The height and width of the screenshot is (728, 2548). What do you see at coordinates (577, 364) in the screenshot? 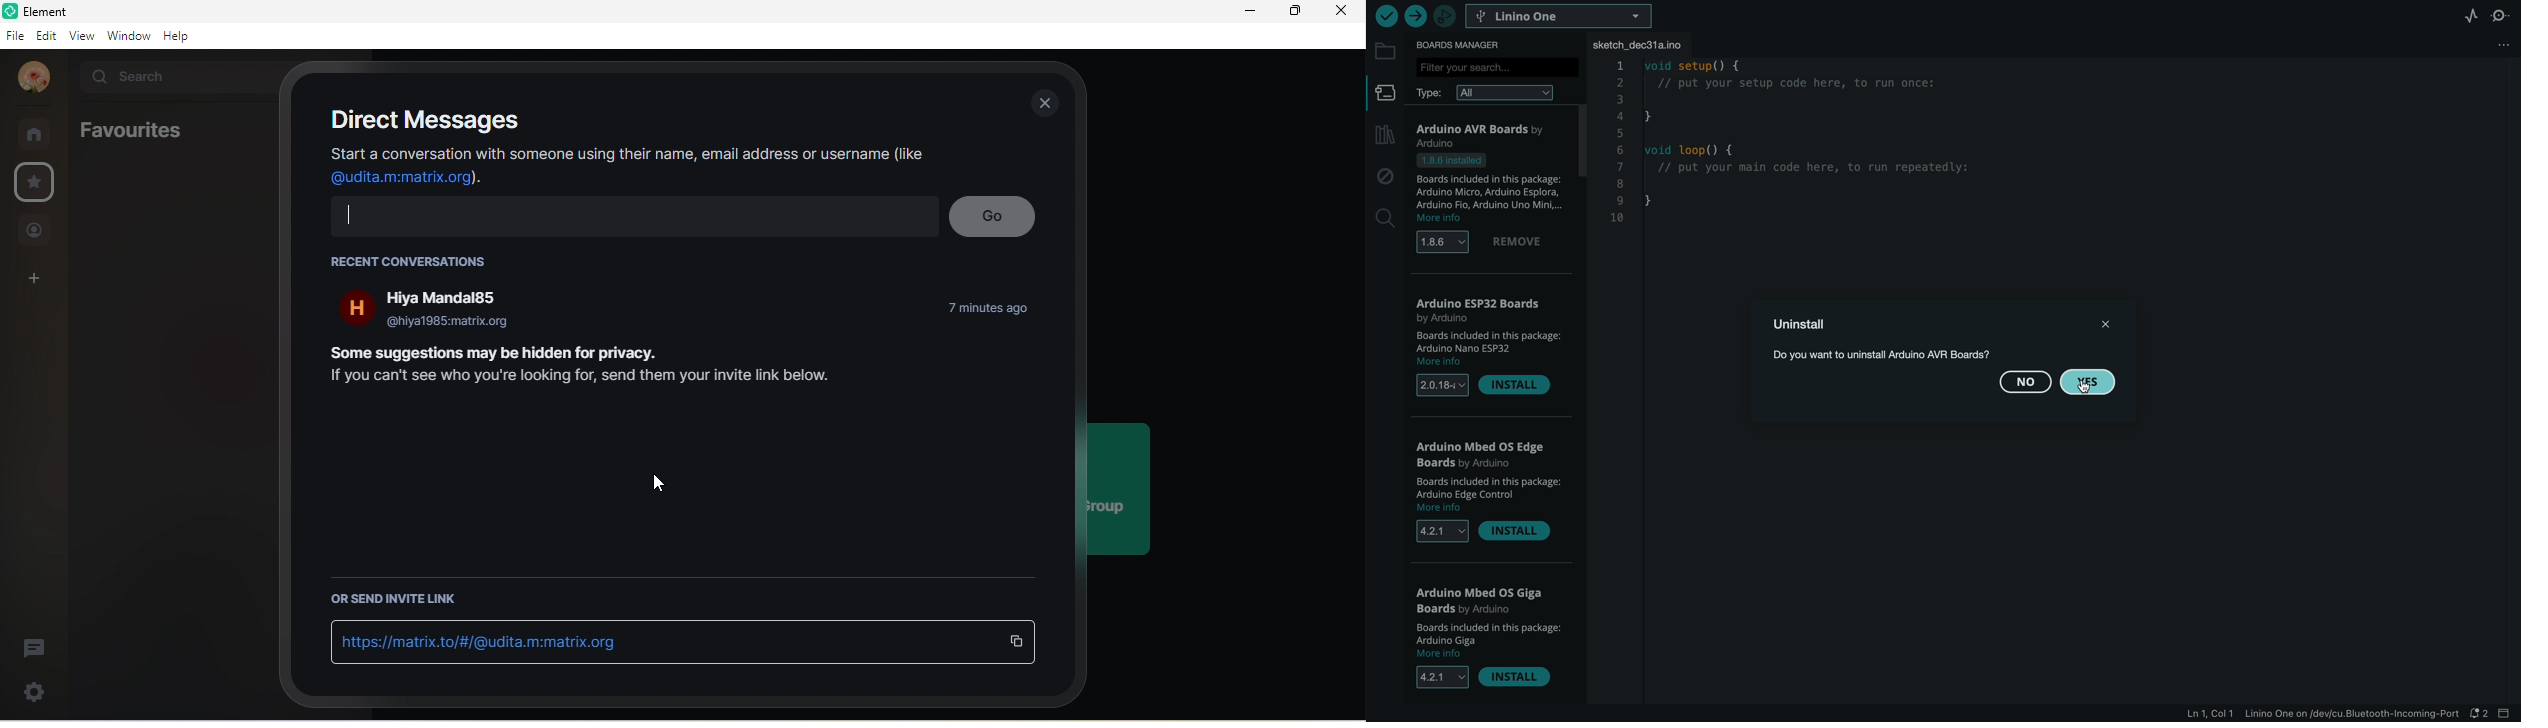
I see `Some suggestions may be hidden for privacy If you can't see who you're looking for, send them your invite link below.` at bounding box center [577, 364].